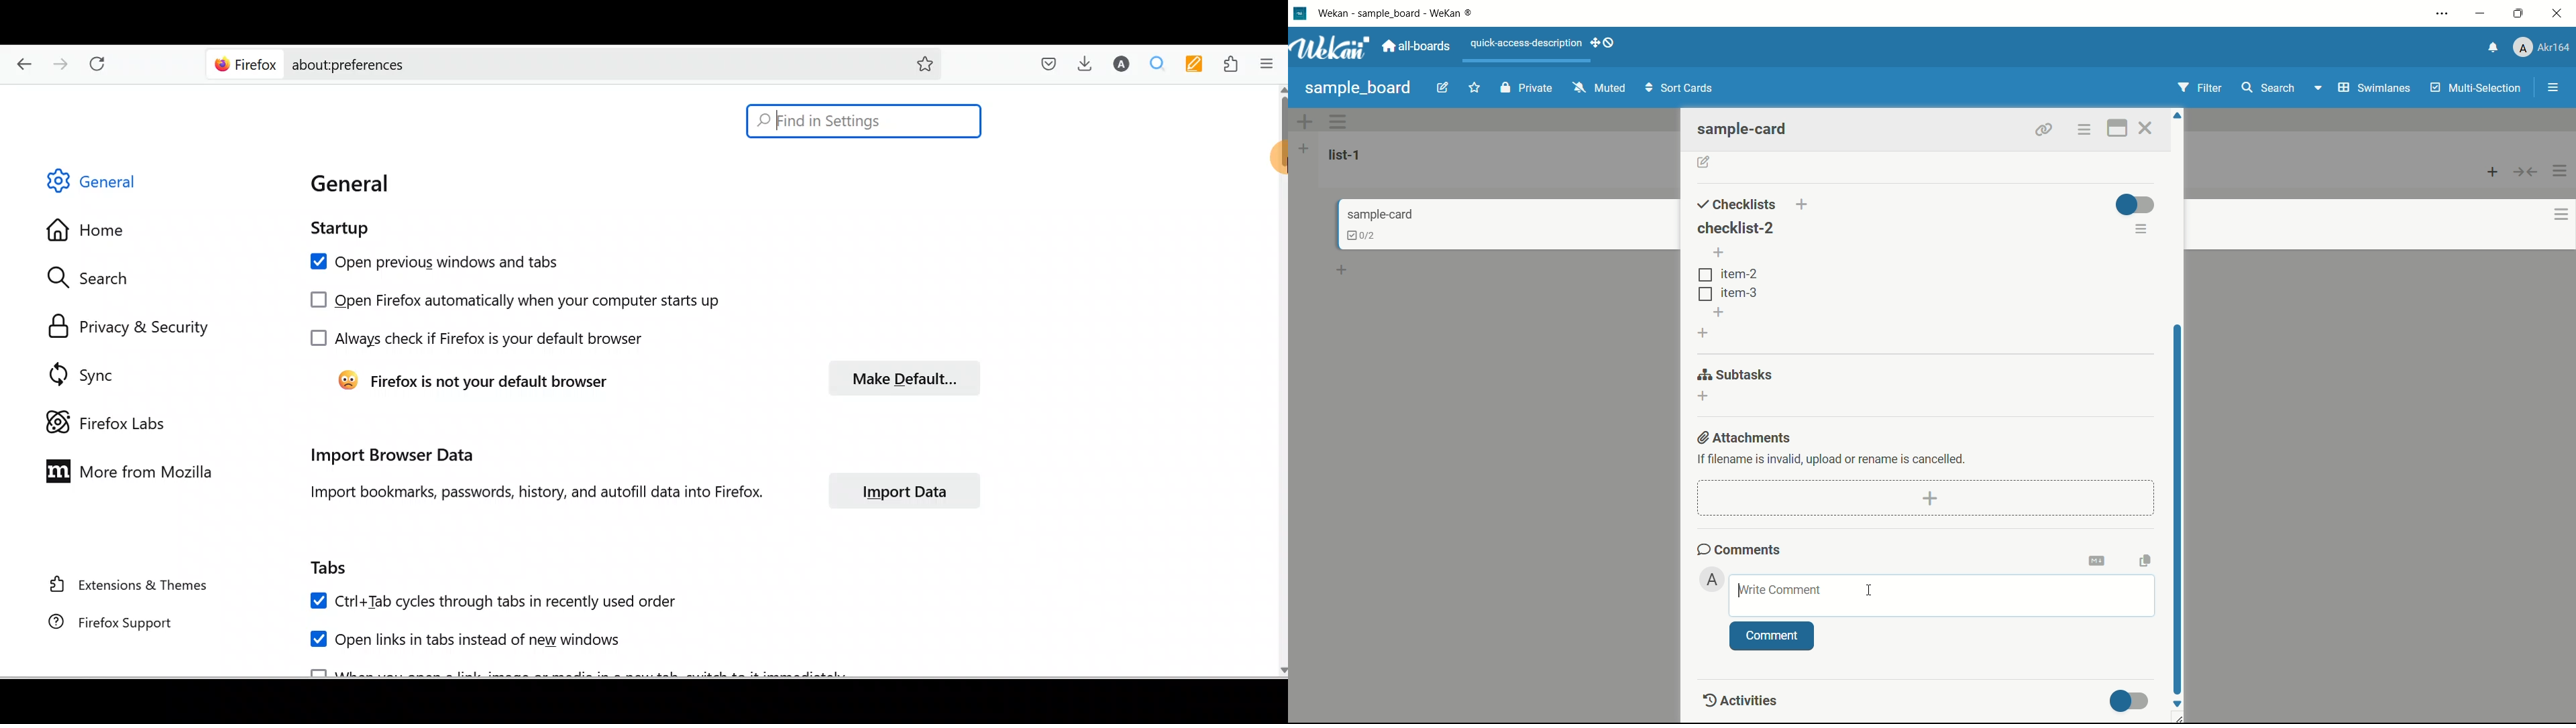 The width and height of the screenshot is (2576, 728). Describe the element at coordinates (1727, 292) in the screenshot. I see `tem-3` at that location.